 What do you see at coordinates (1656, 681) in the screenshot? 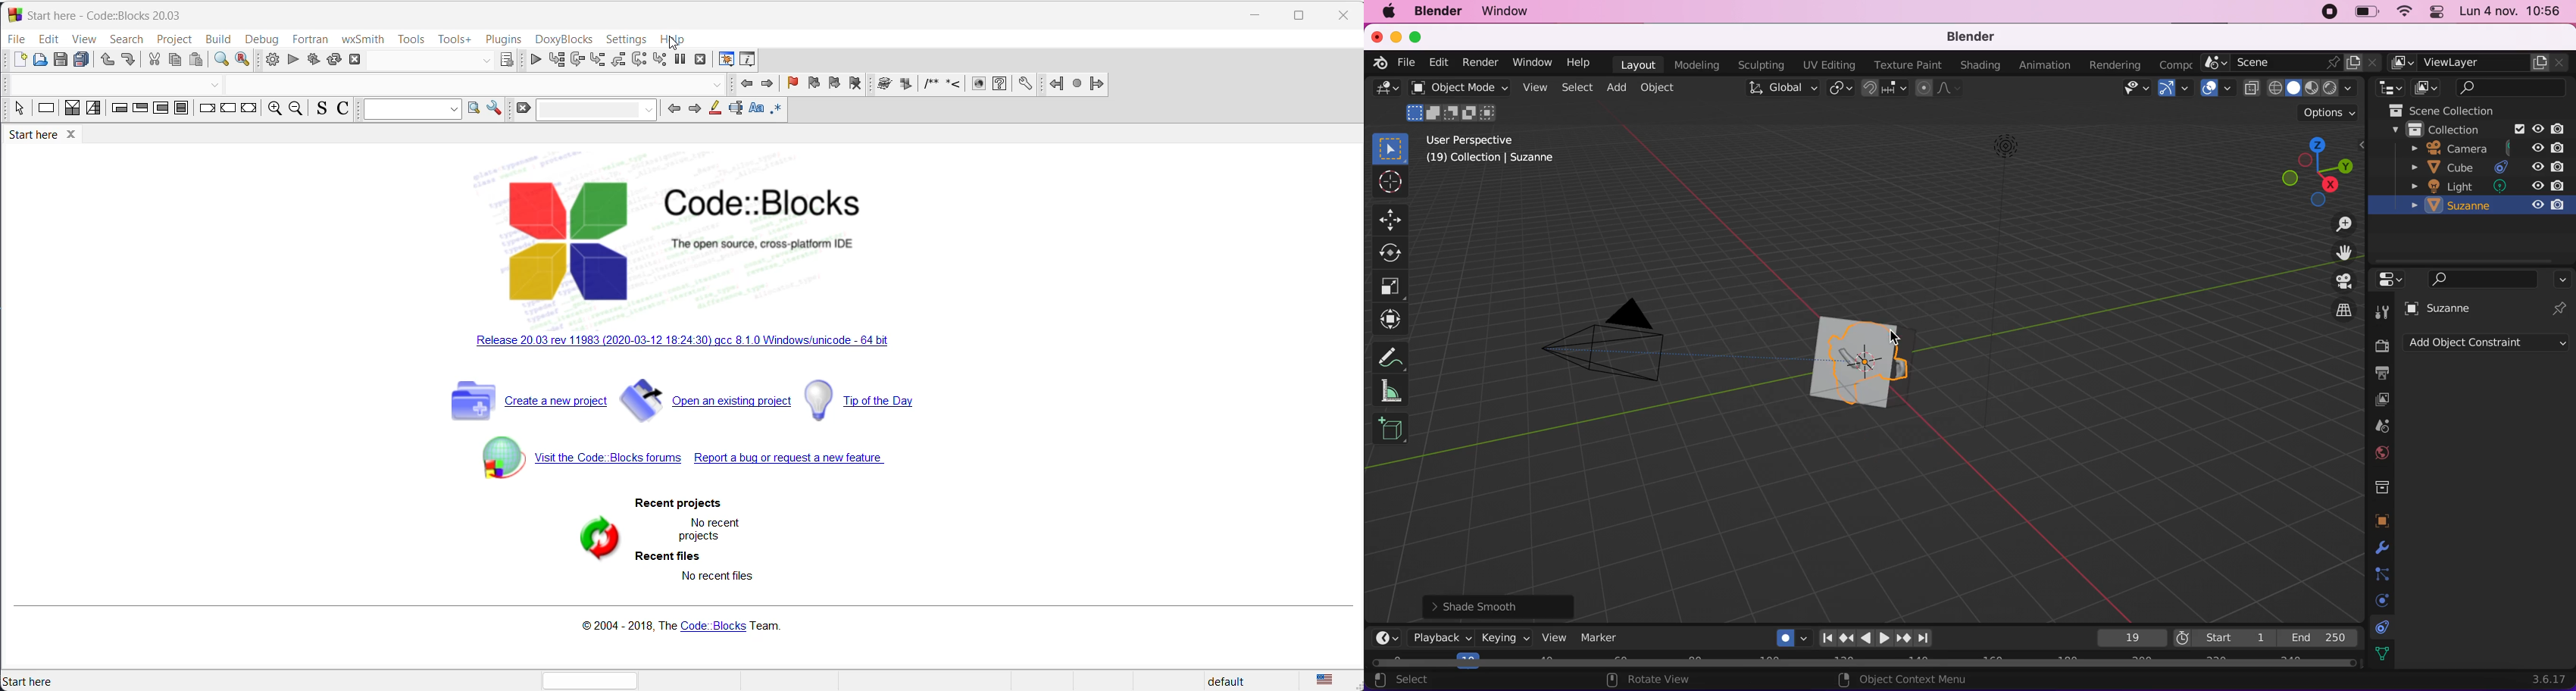
I see `rotate view` at bounding box center [1656, 681].